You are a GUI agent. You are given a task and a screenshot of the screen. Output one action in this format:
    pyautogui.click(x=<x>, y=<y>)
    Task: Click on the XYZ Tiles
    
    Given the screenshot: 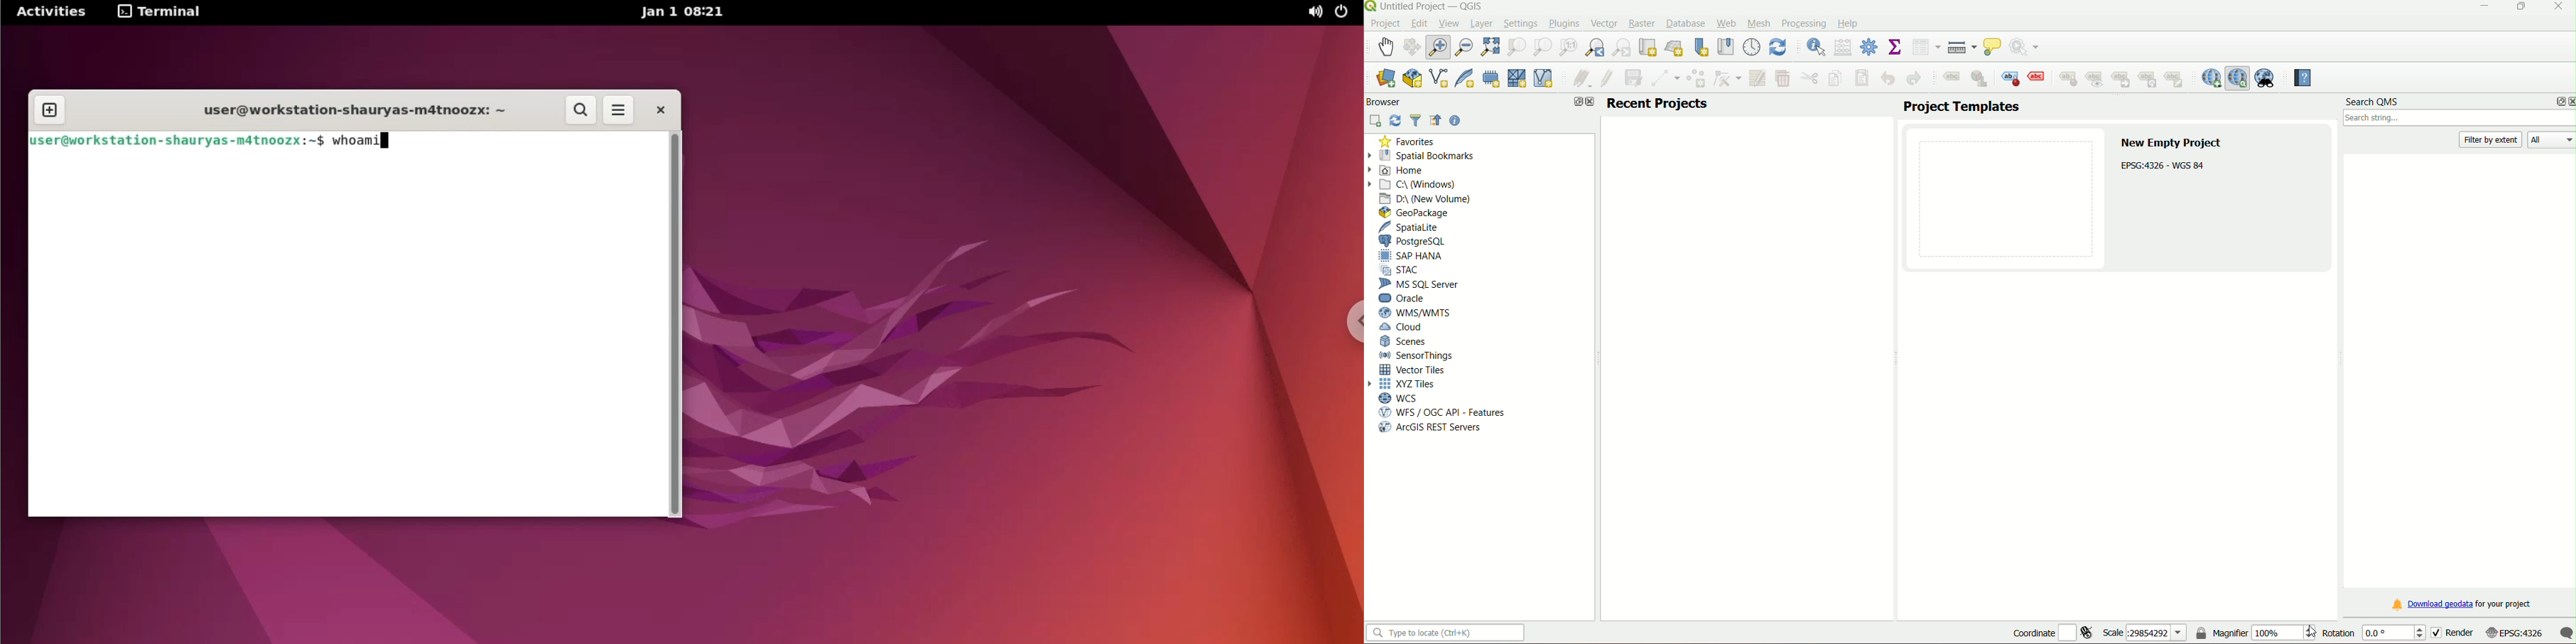 What is the action you would take?
    pyautogui.click(x=1411, y=385)
    